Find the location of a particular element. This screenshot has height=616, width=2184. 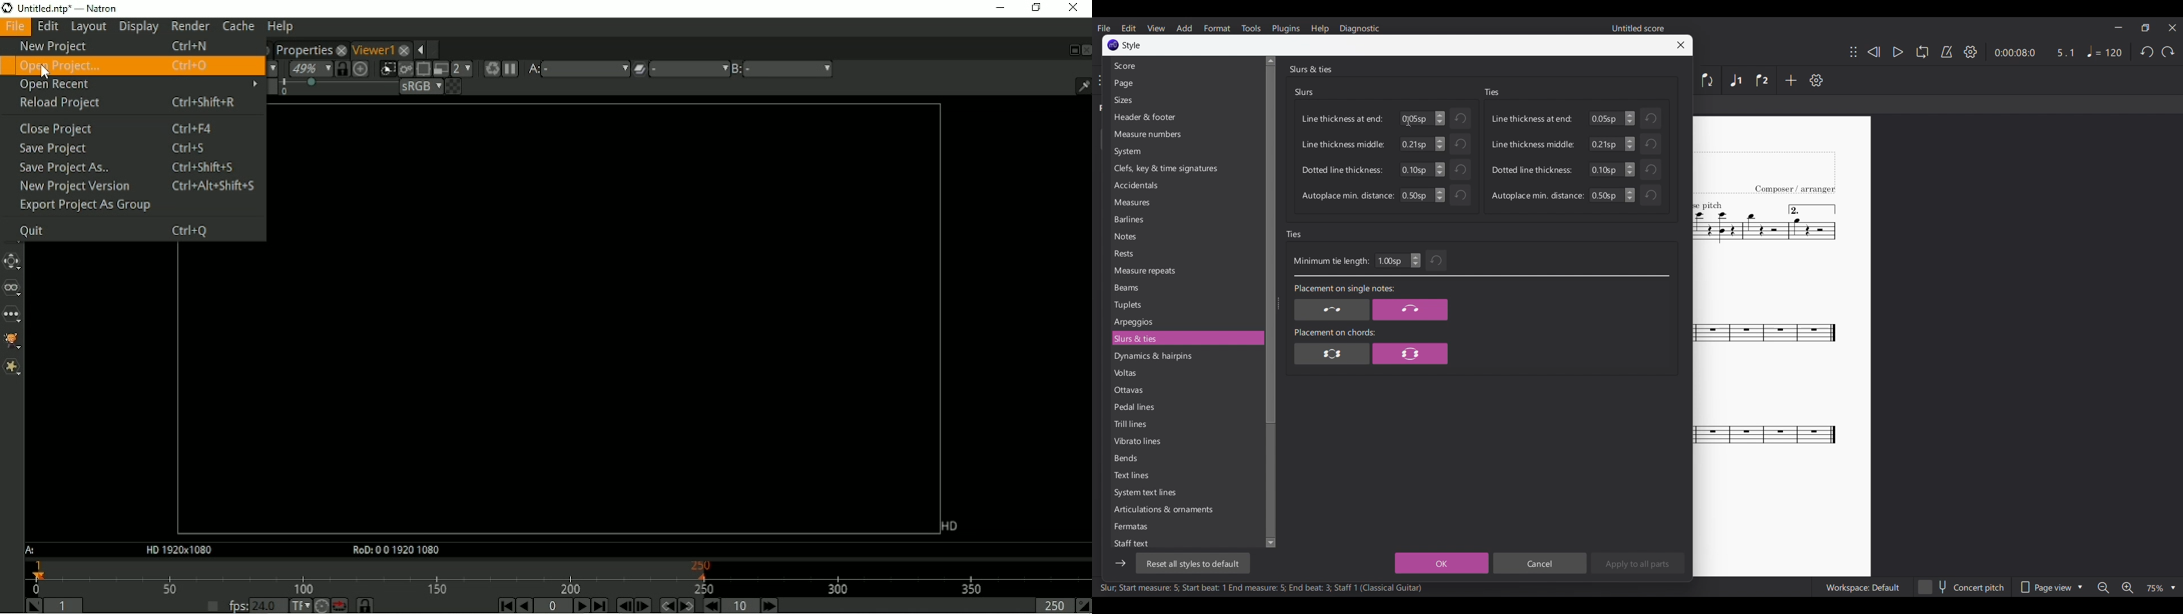

Concert pitch toggle is located at coordinates (1962, 587).